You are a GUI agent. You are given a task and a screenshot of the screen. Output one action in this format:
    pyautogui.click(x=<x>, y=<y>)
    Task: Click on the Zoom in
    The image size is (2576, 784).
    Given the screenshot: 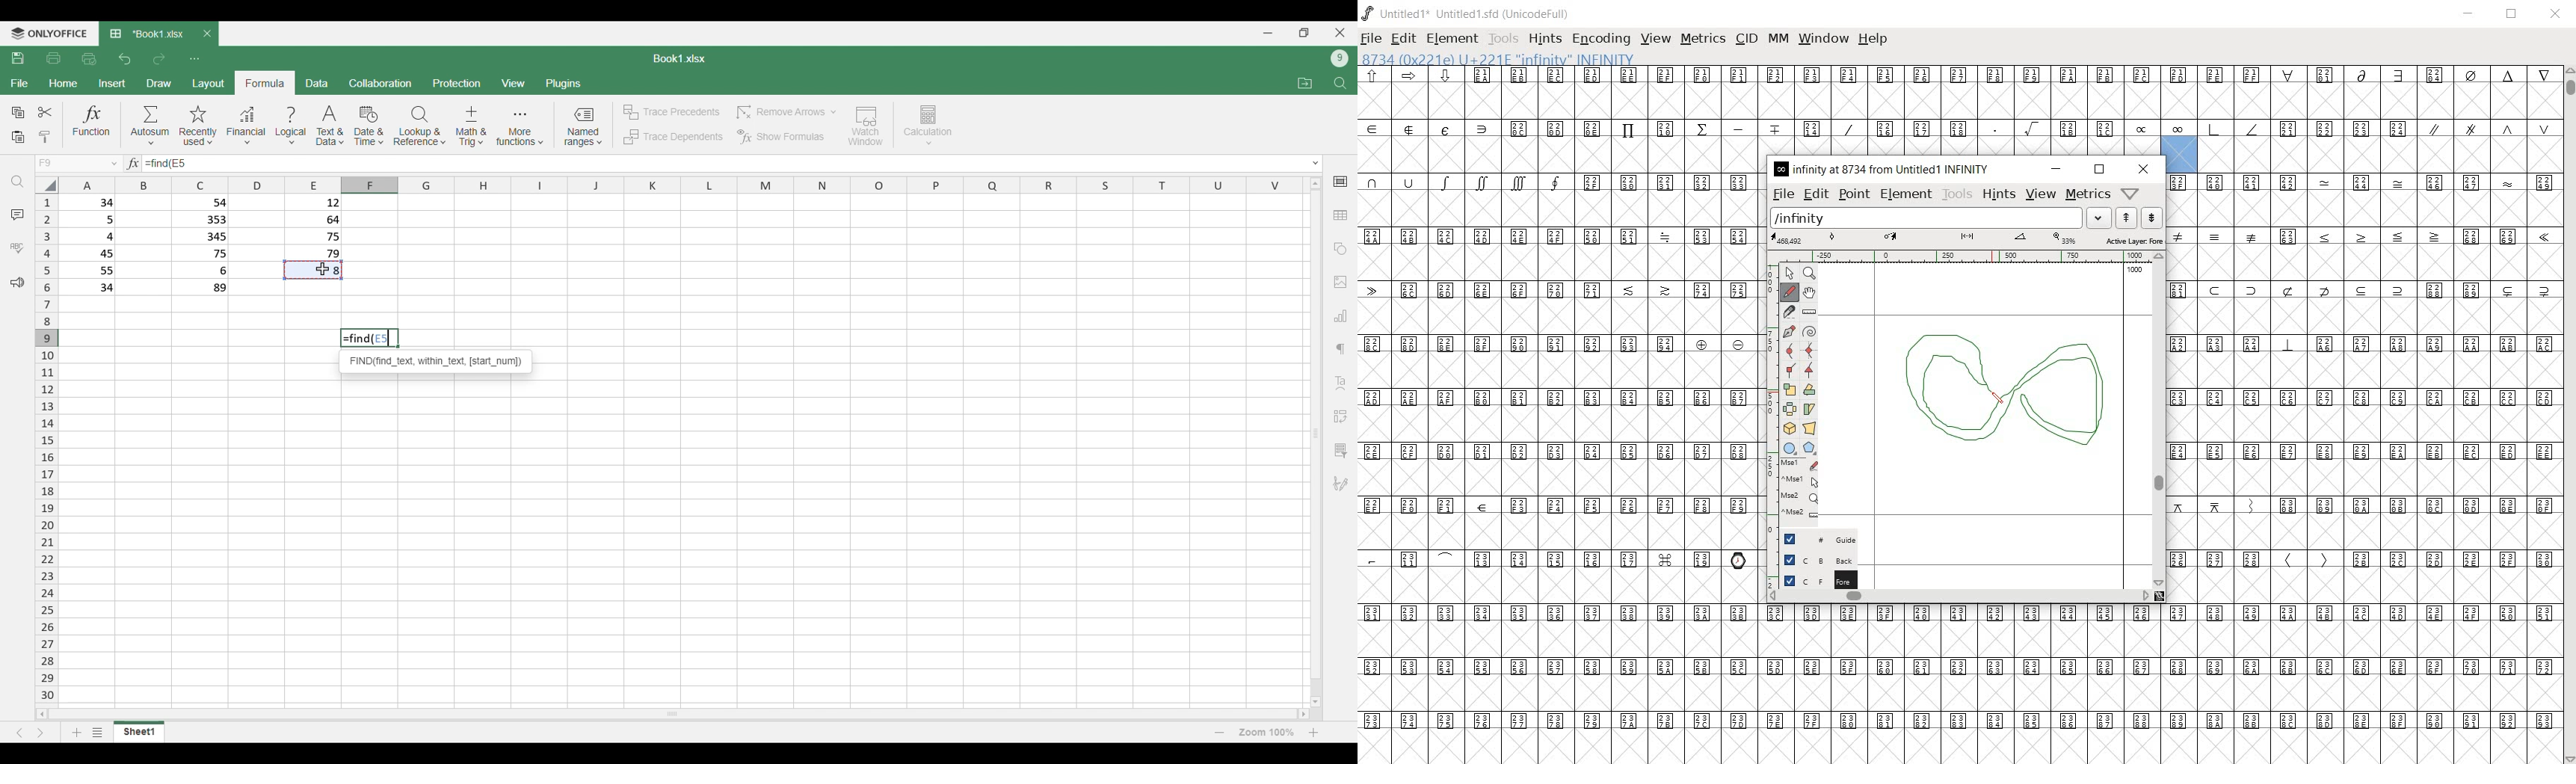 What is the action you would take?
    pyautogui.click(x=1314, y=732)
    